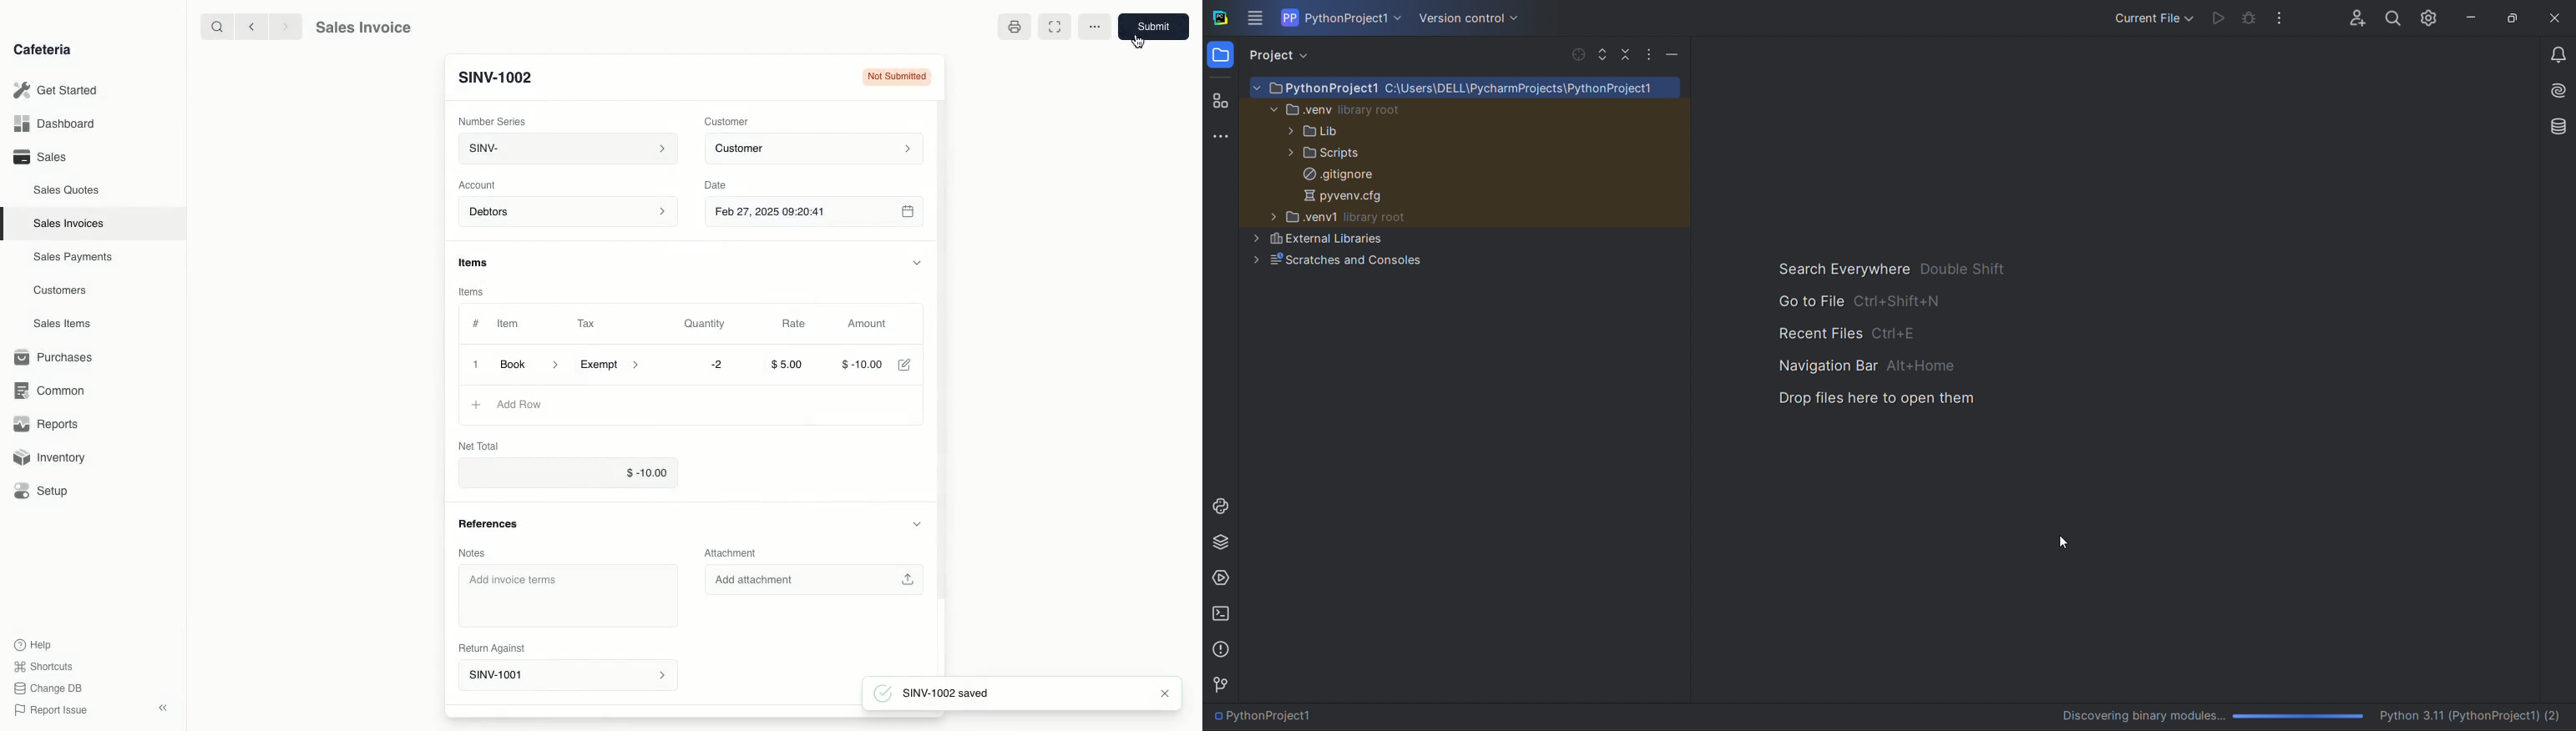  I want to click on Inventory, so click(51, 460).